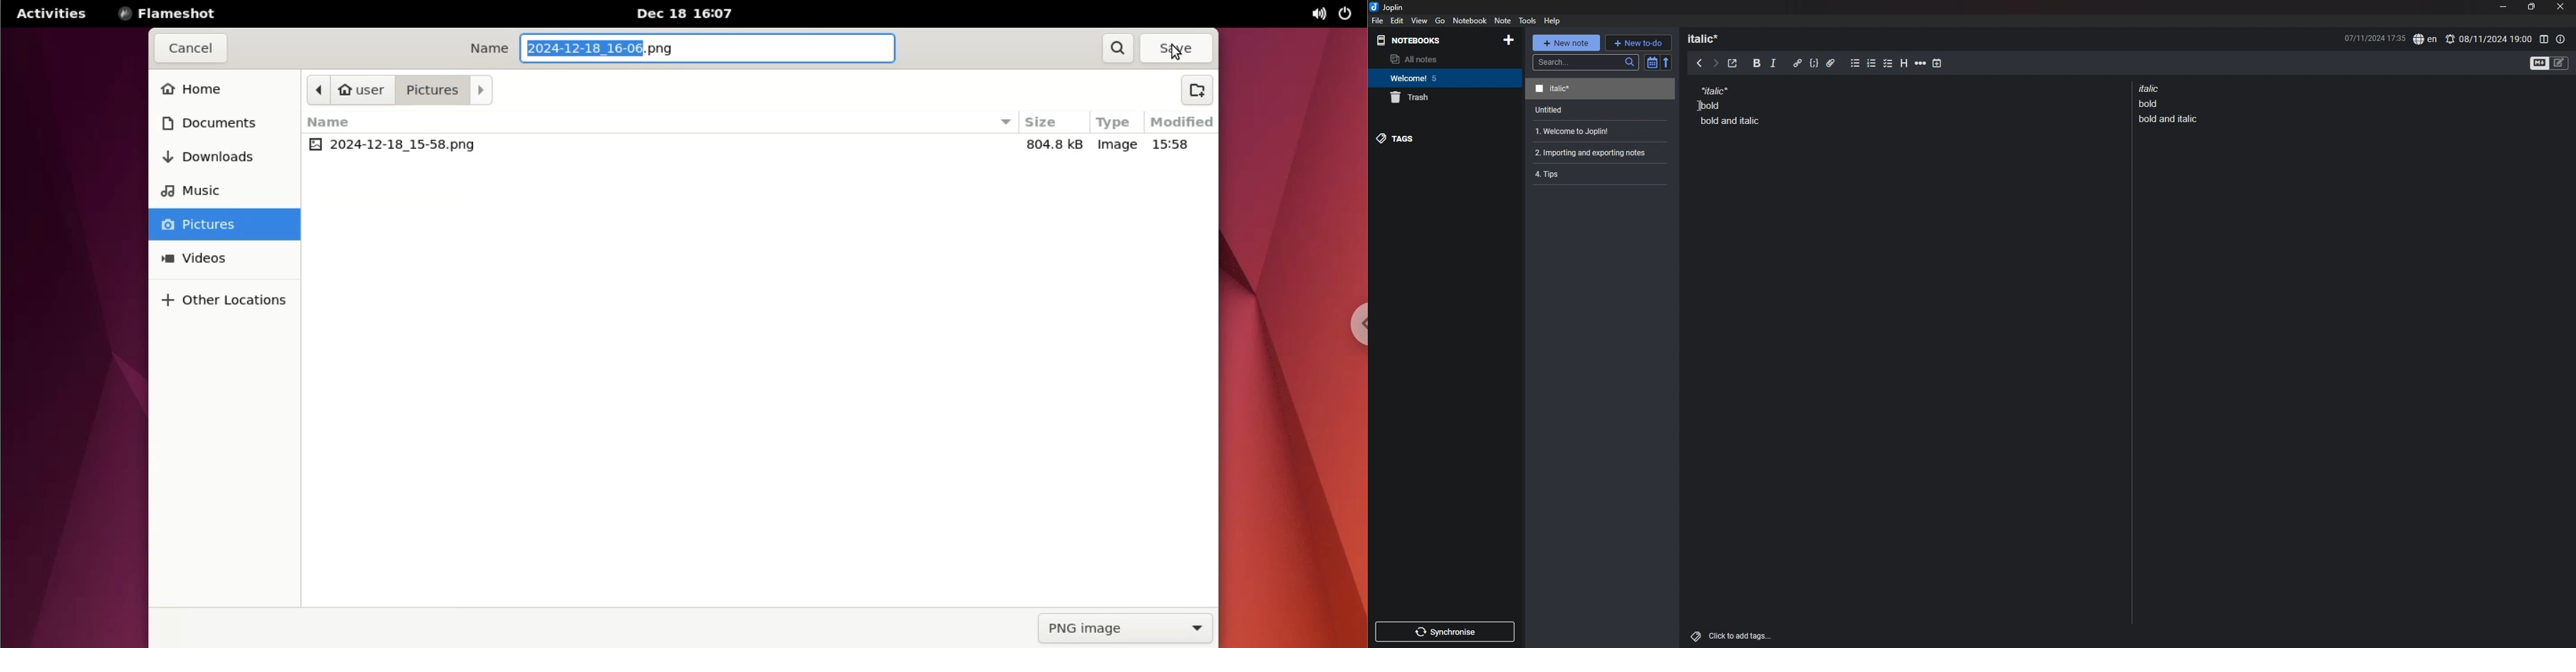  Describe the element at coordinates (1595, 152) in the screenshot. I see `note` at that location.